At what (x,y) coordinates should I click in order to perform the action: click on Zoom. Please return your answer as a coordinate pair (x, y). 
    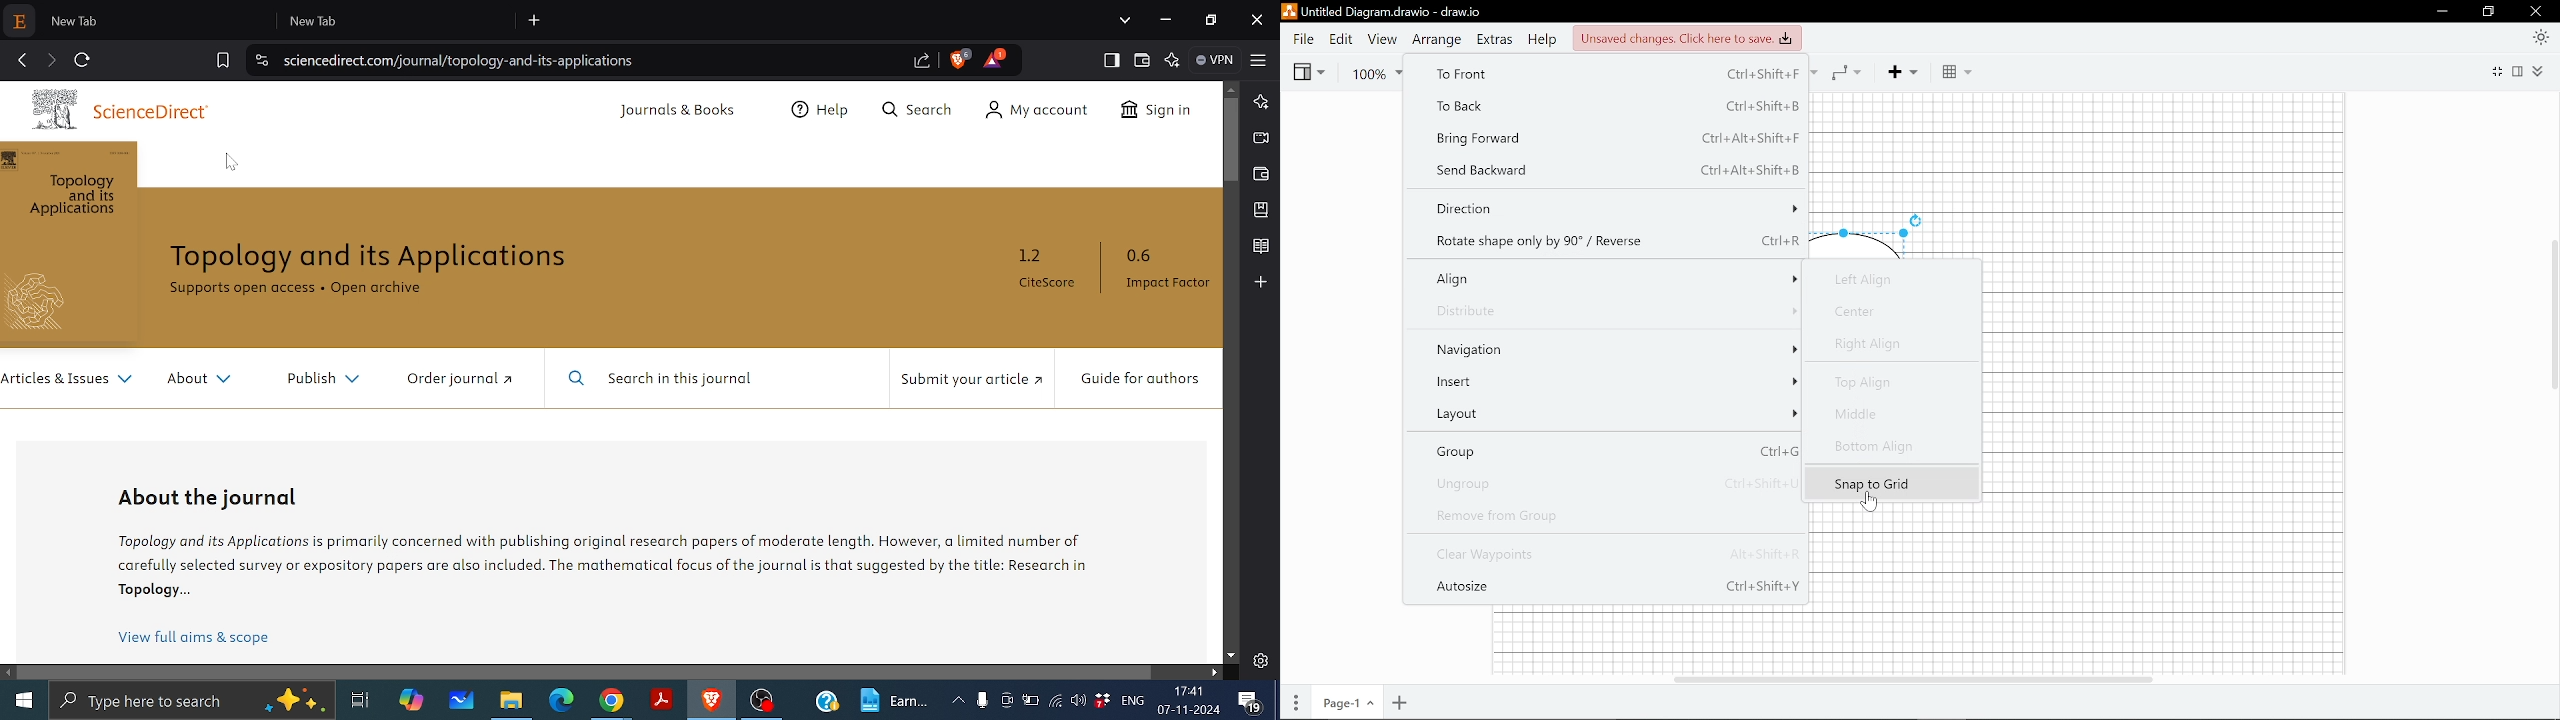
    Looking at the image, I should click on (1370, 73).